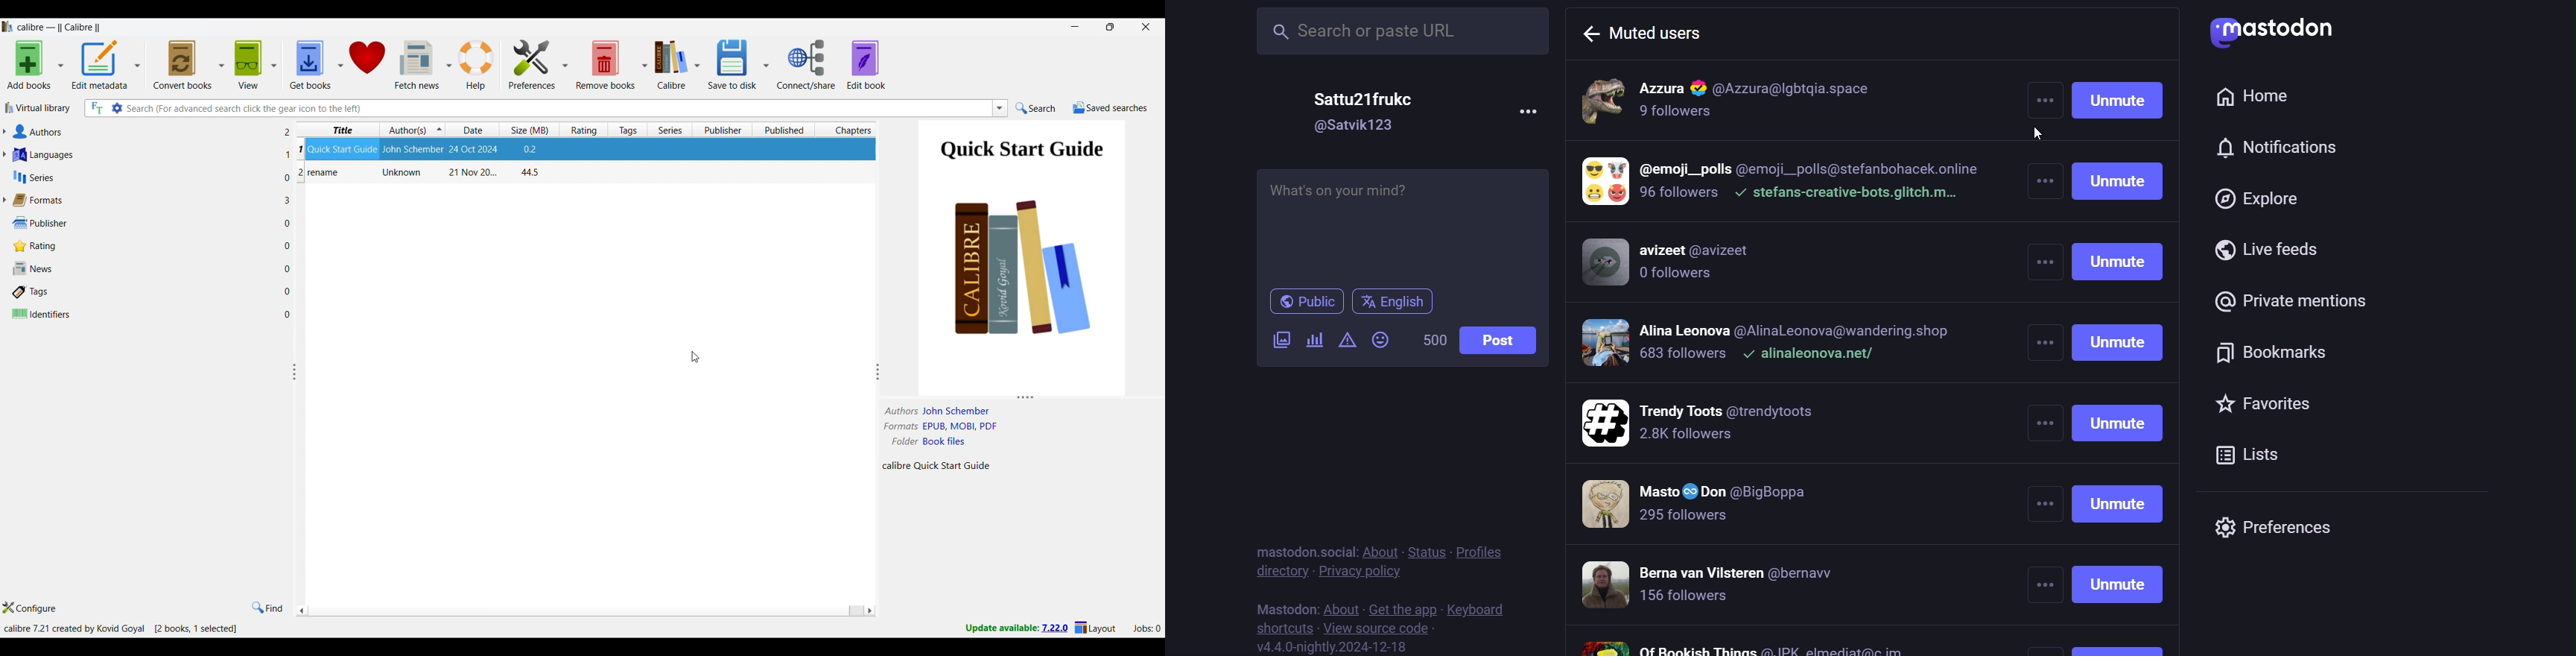  What do you see at coordinates (1479, 554) in the screenshot?
I see `profiles` at bounding box center [1479, 554].